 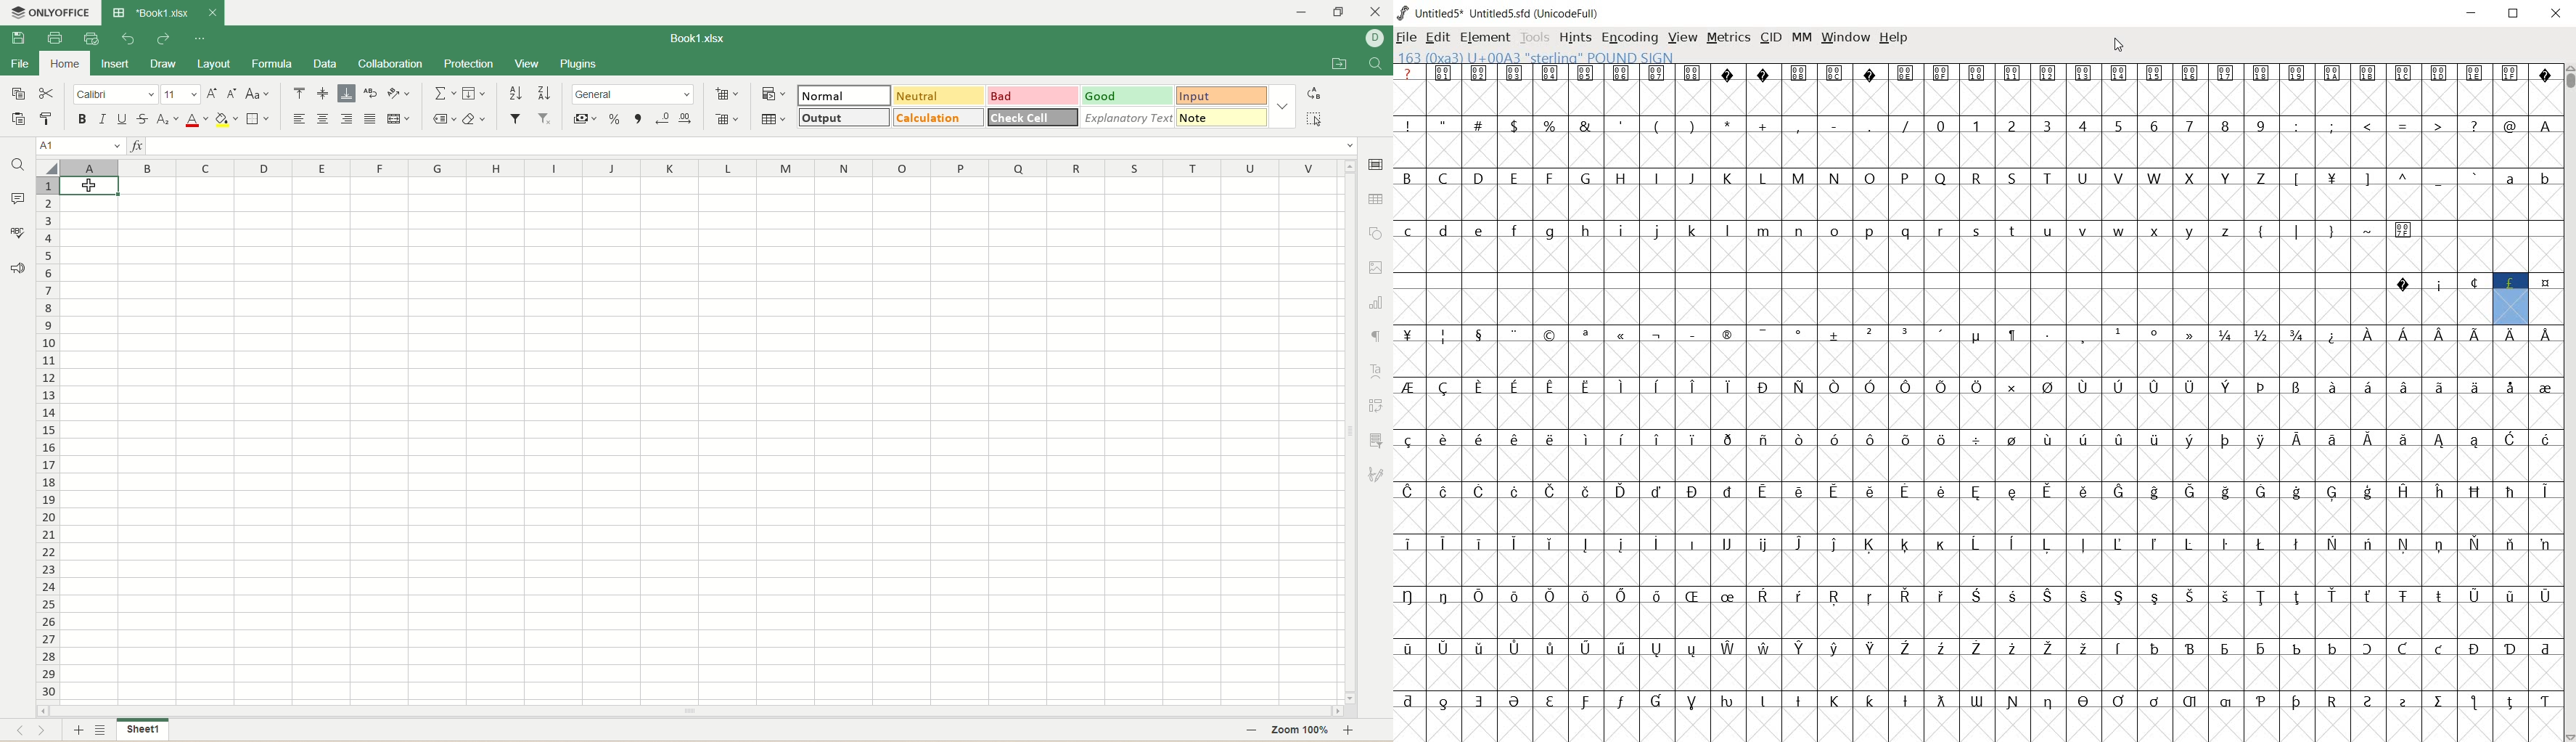 I want to click on number format, so click(x=633, y=94).